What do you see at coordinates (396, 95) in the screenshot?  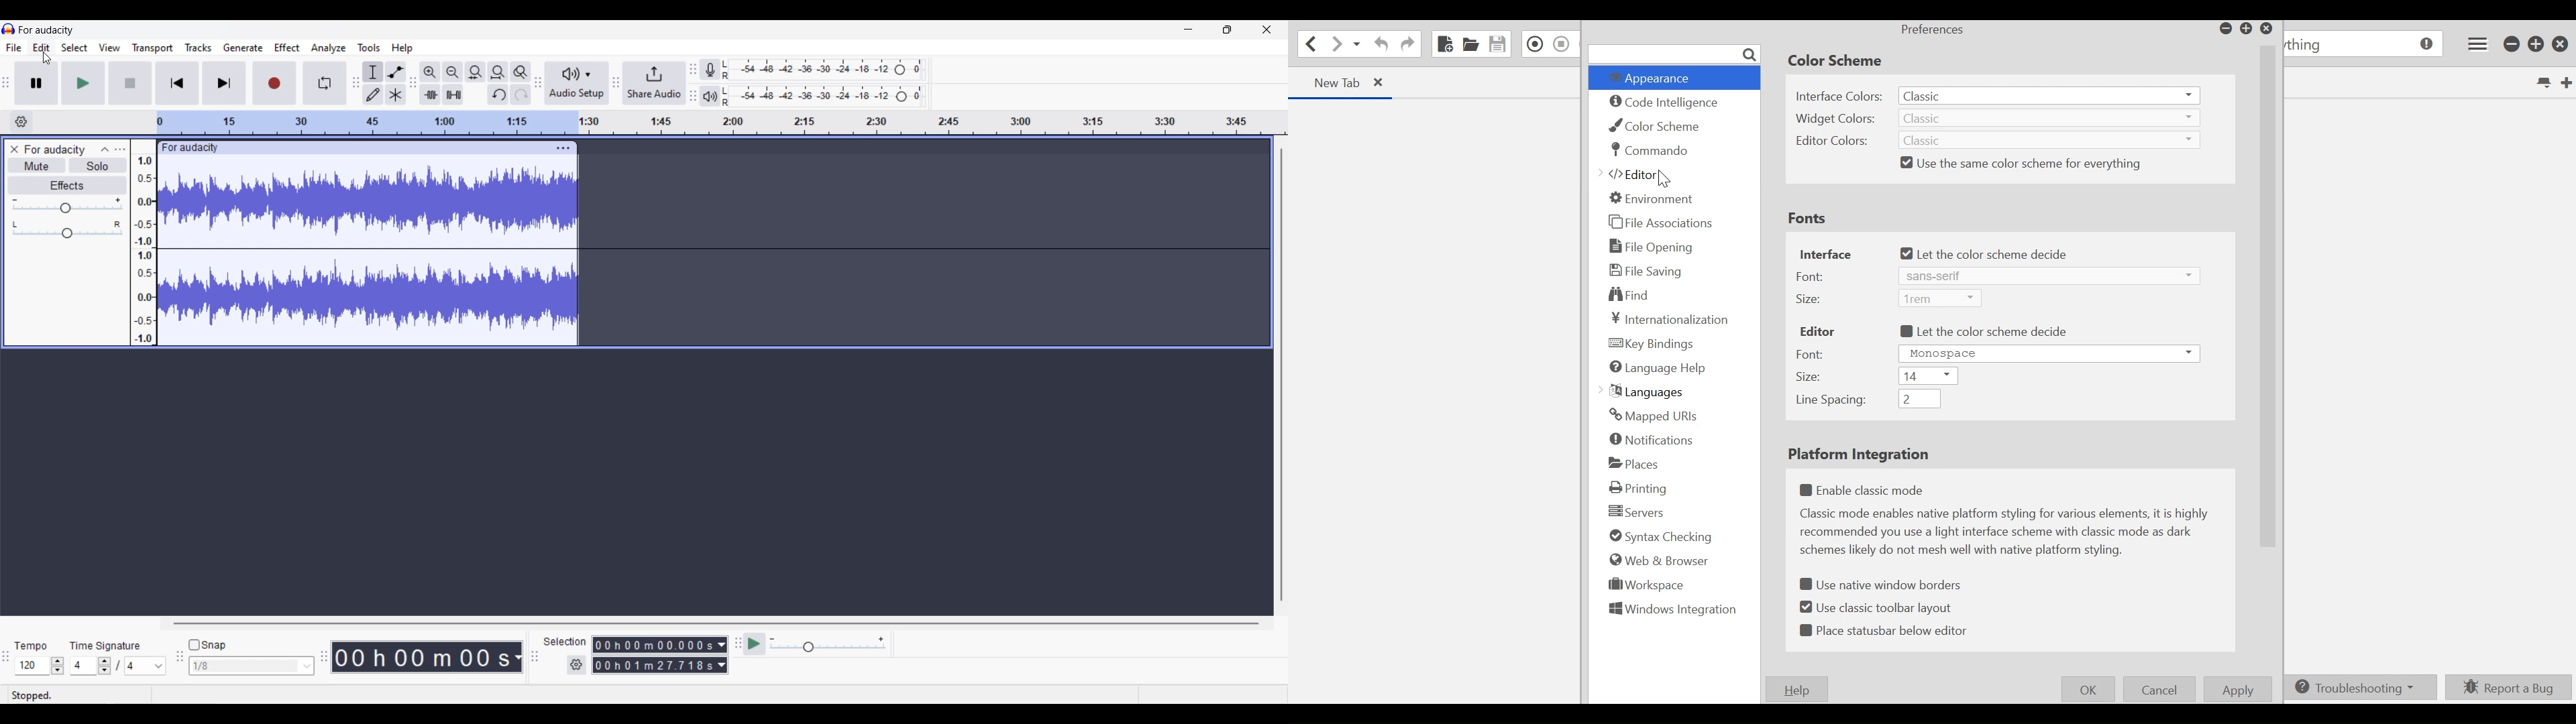 I see `Multi tool` at bounding box center [396, 95].